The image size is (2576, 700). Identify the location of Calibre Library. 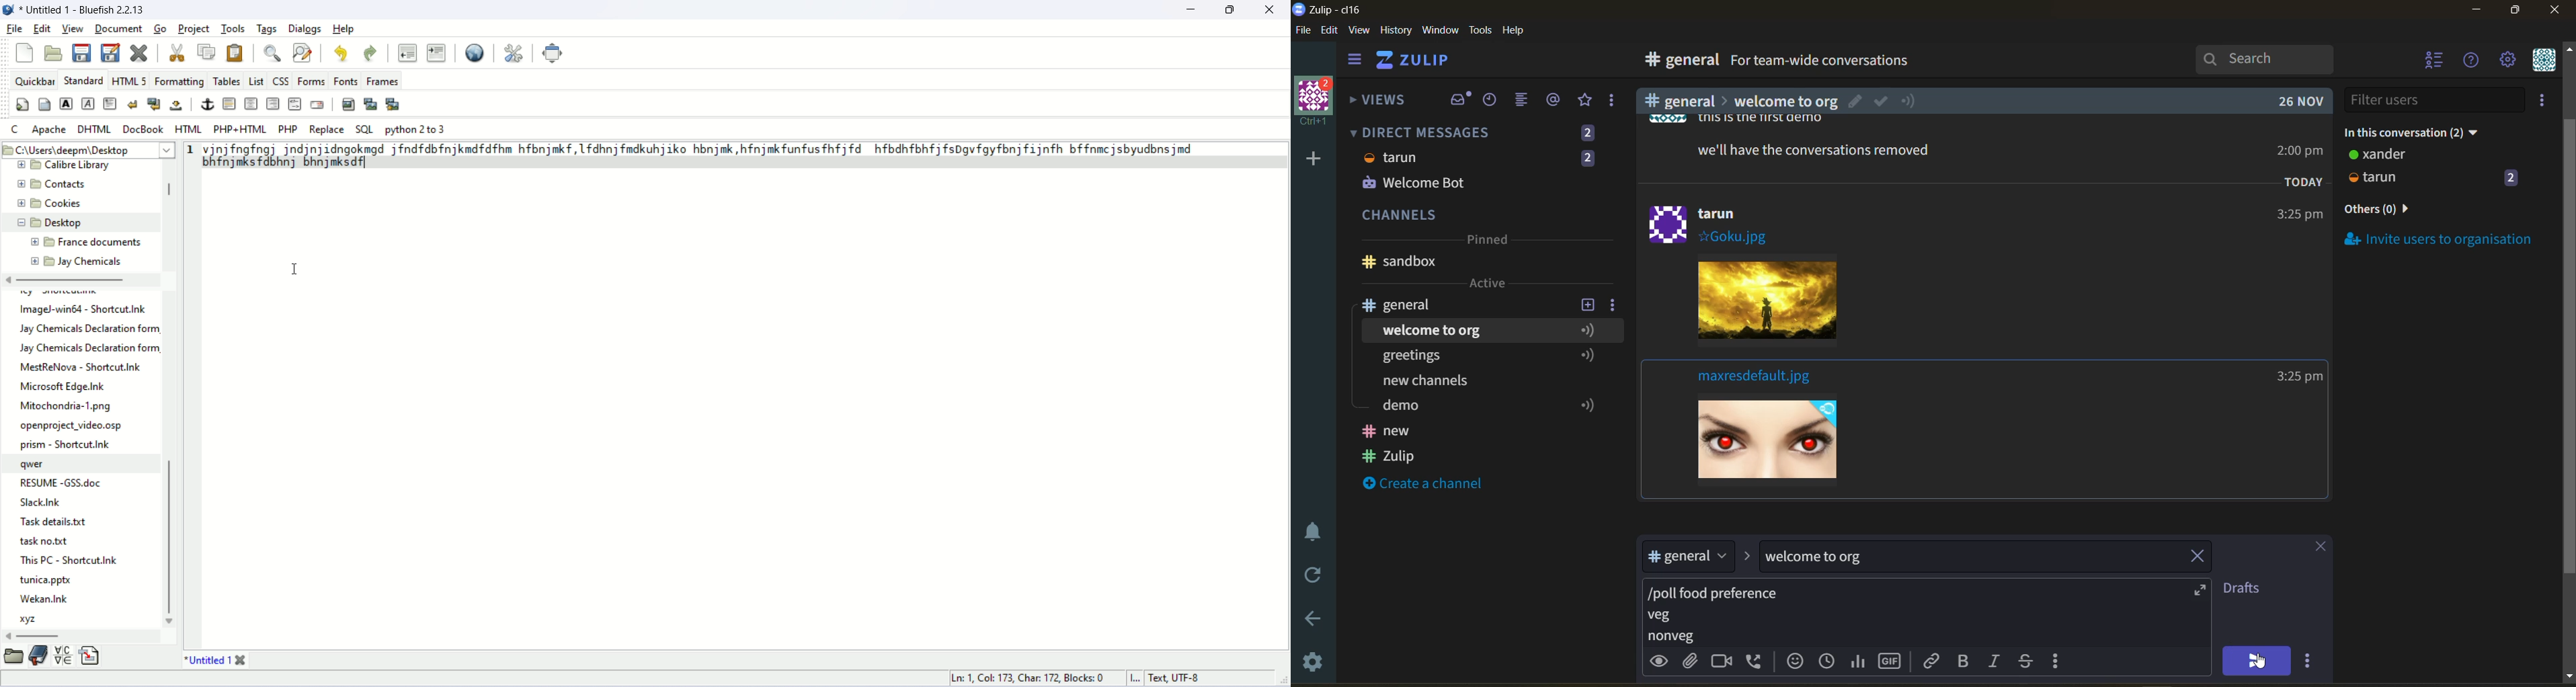
(81, 165).